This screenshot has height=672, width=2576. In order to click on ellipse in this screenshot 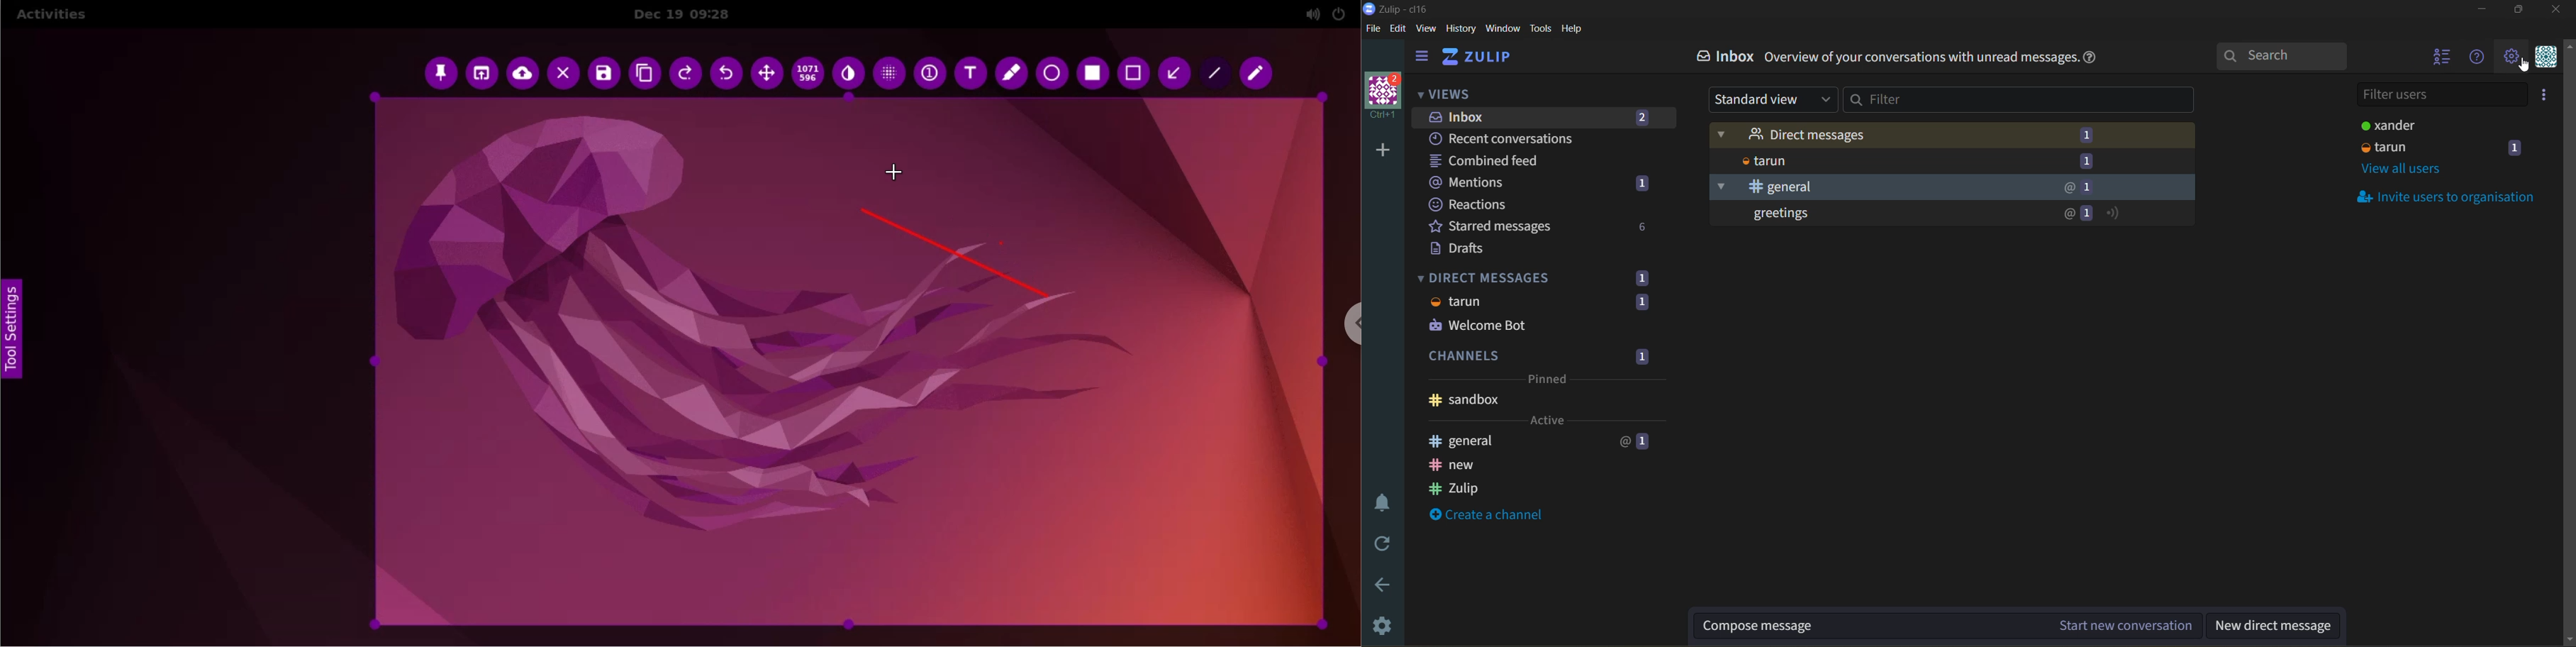, I will do `click(1052, 74)`.